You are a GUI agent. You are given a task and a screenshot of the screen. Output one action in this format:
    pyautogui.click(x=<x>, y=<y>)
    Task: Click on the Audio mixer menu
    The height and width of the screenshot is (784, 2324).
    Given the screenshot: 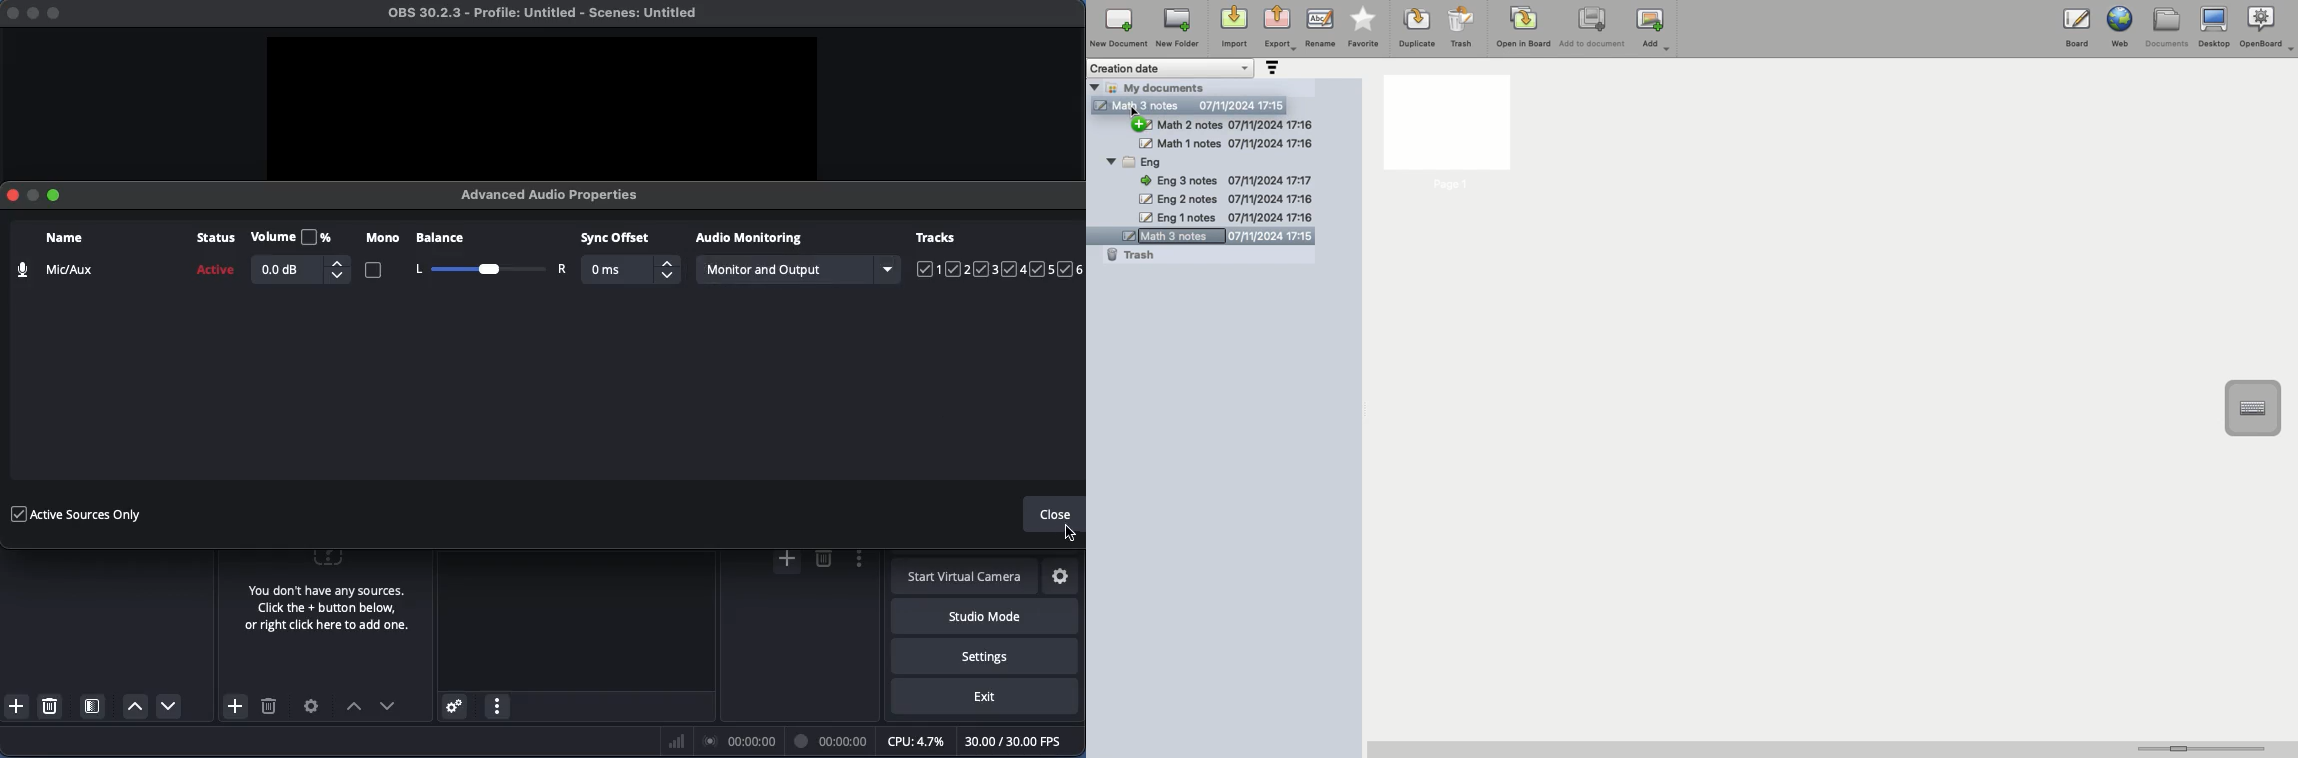 What is the action you would take?
    pyautogui.click(x=497, y=707)
    